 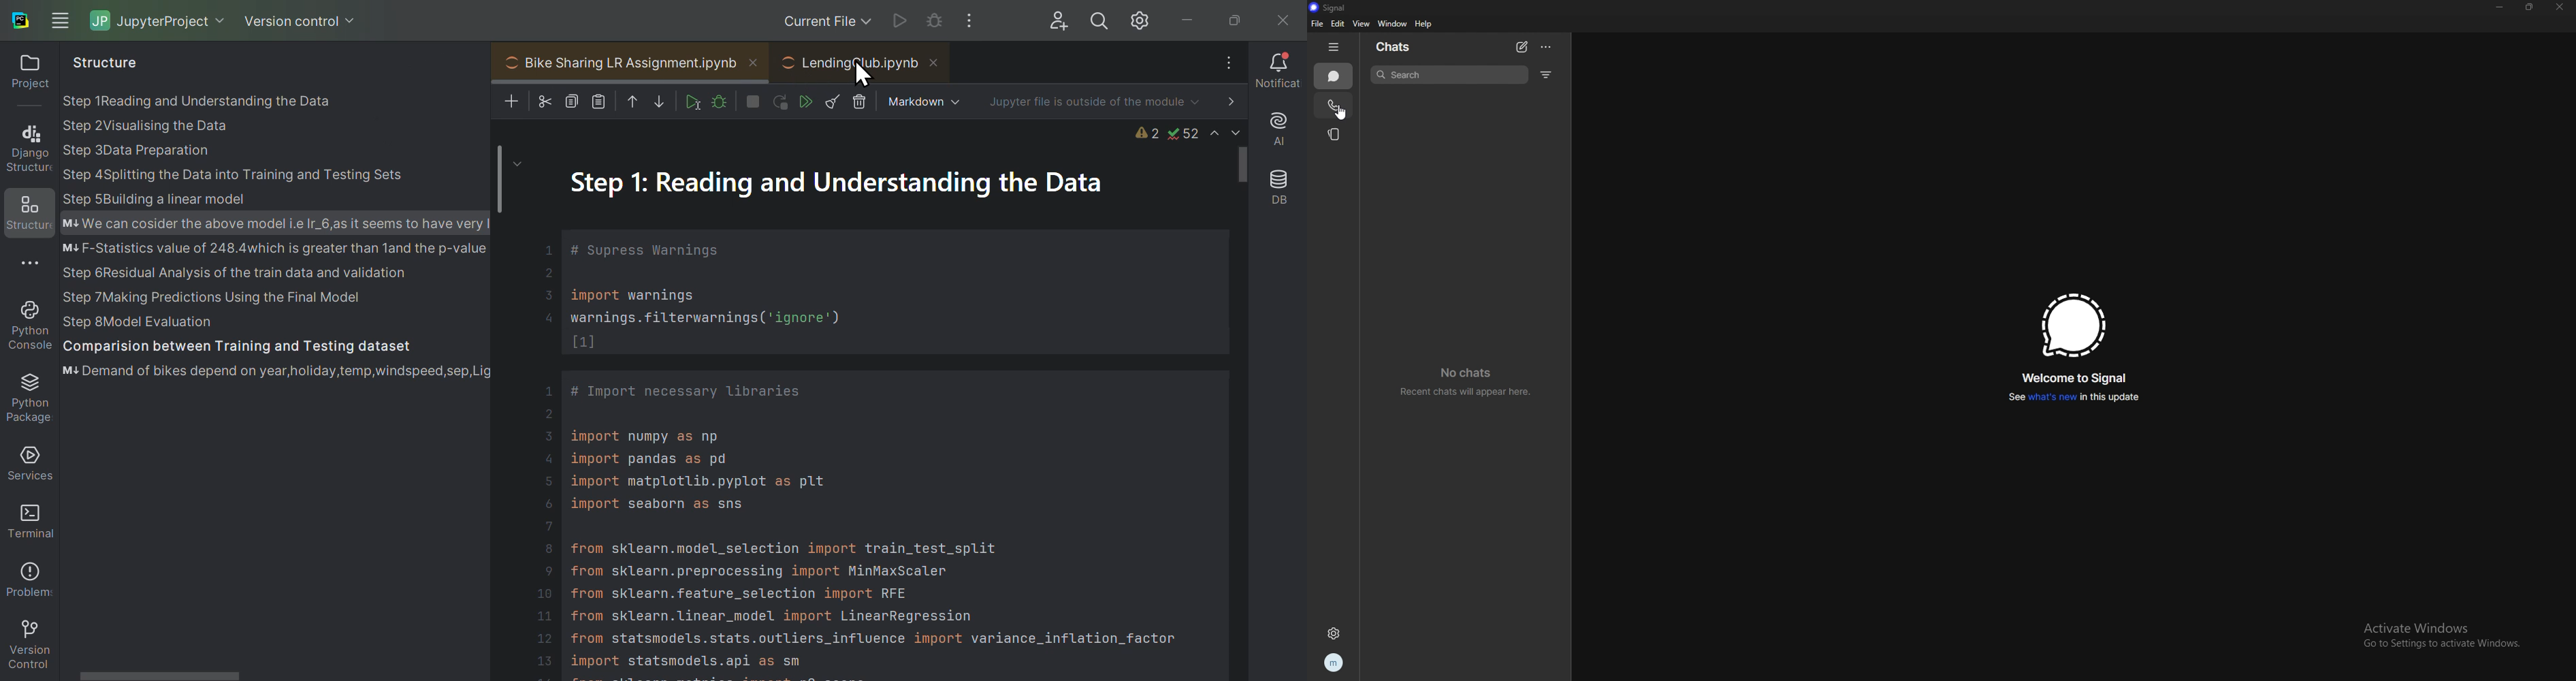 What do you see at coordinates (1470, 383) in the screenshot?
I see `no chats` at bounding box center [1470, 383].